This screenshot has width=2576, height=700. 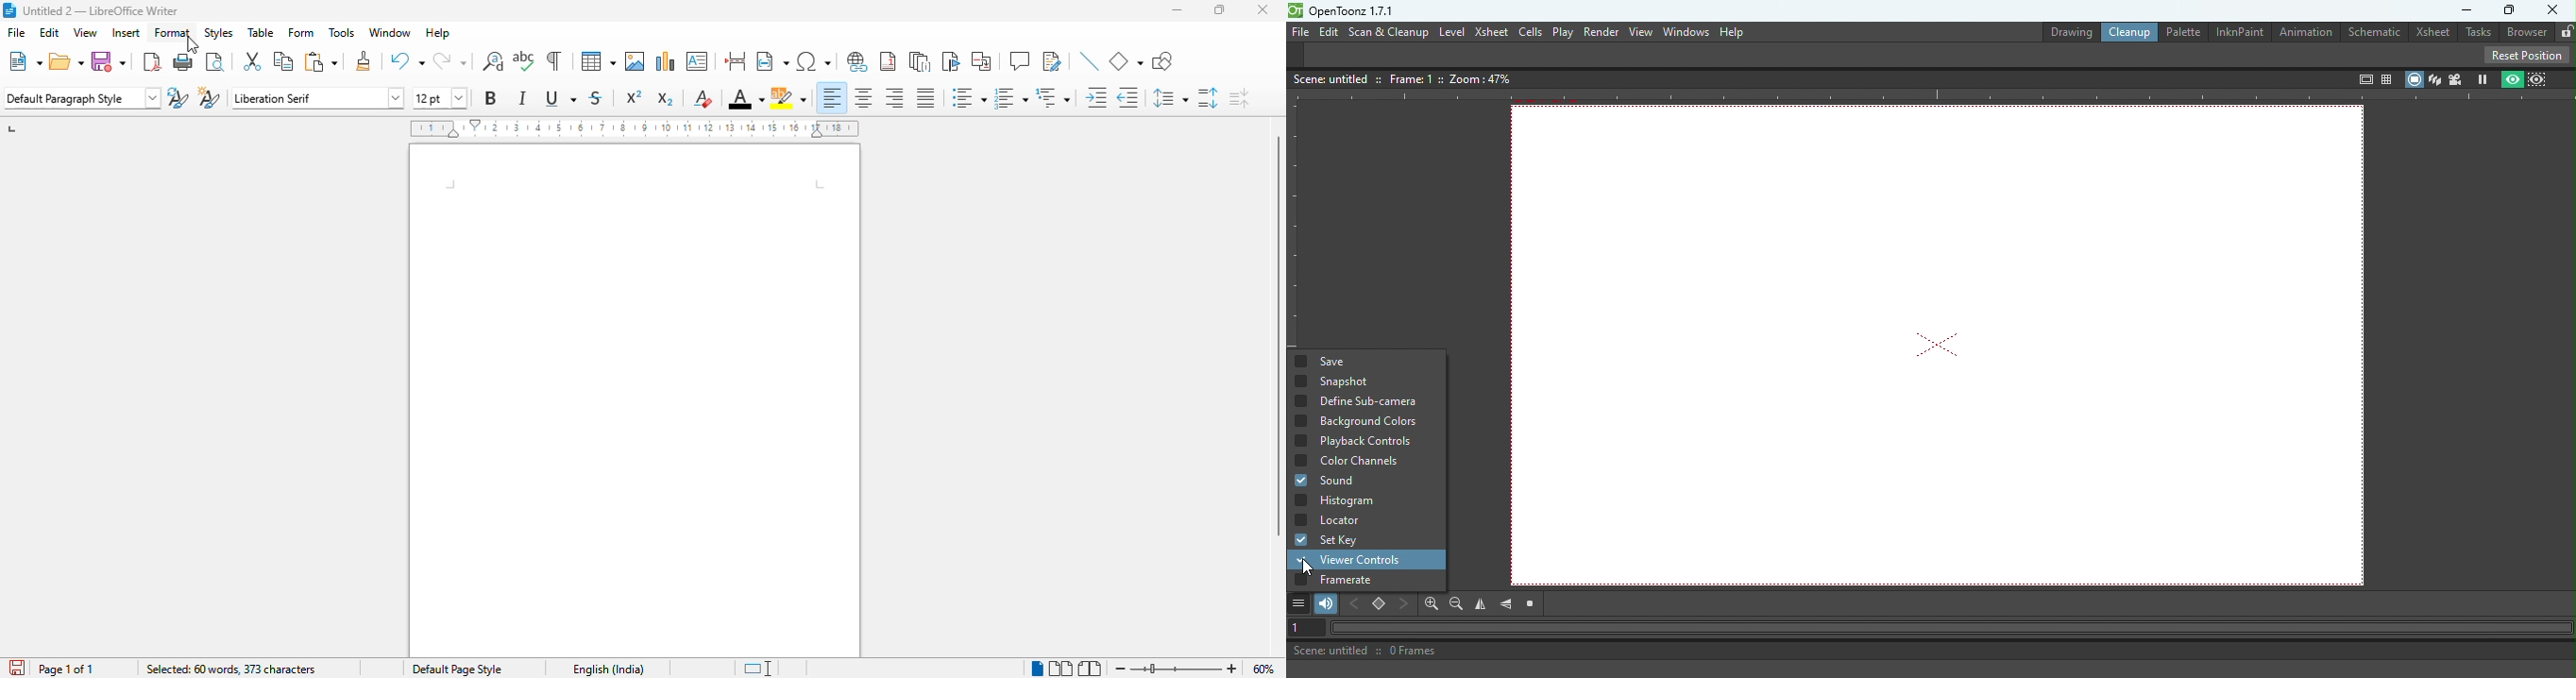 What do you see at coordinates (920, 61) in the screenshot?
I see `insert endnote` at bounding box center [920, 61].